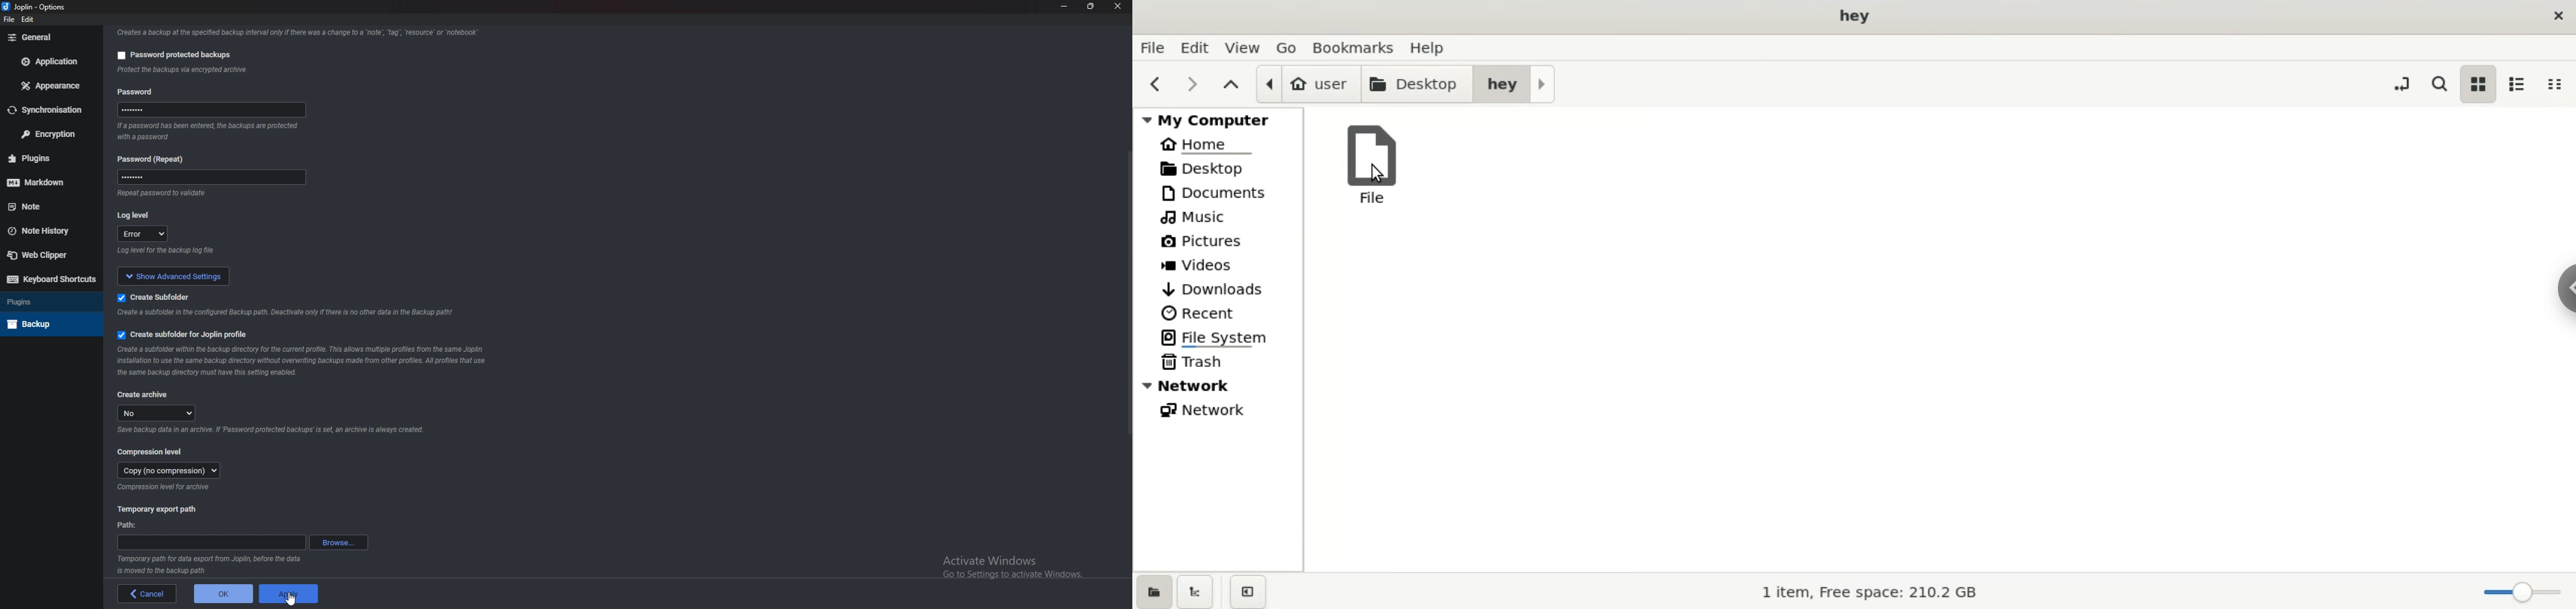  What do you see at coordinates (292, 601) in the screenshot?
I see `Cursor` at bounding box center [292, 601].